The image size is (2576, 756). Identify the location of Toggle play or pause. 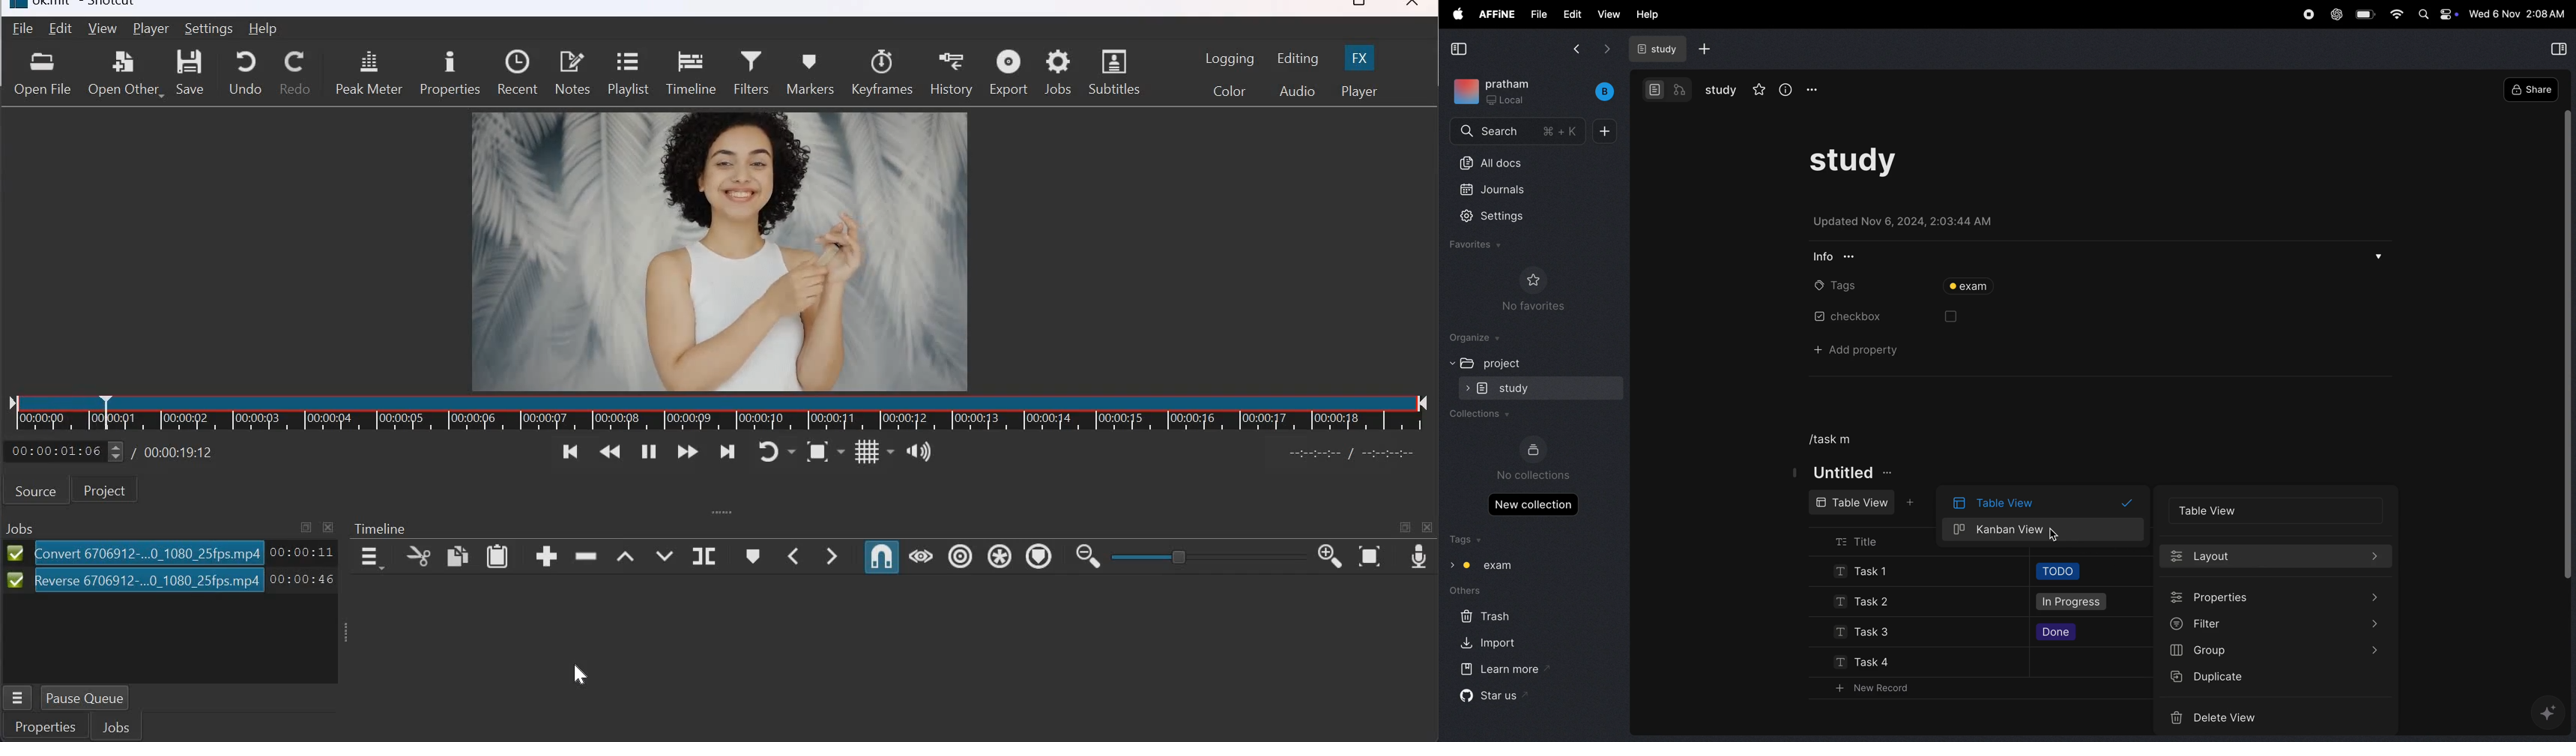
(649, 451).